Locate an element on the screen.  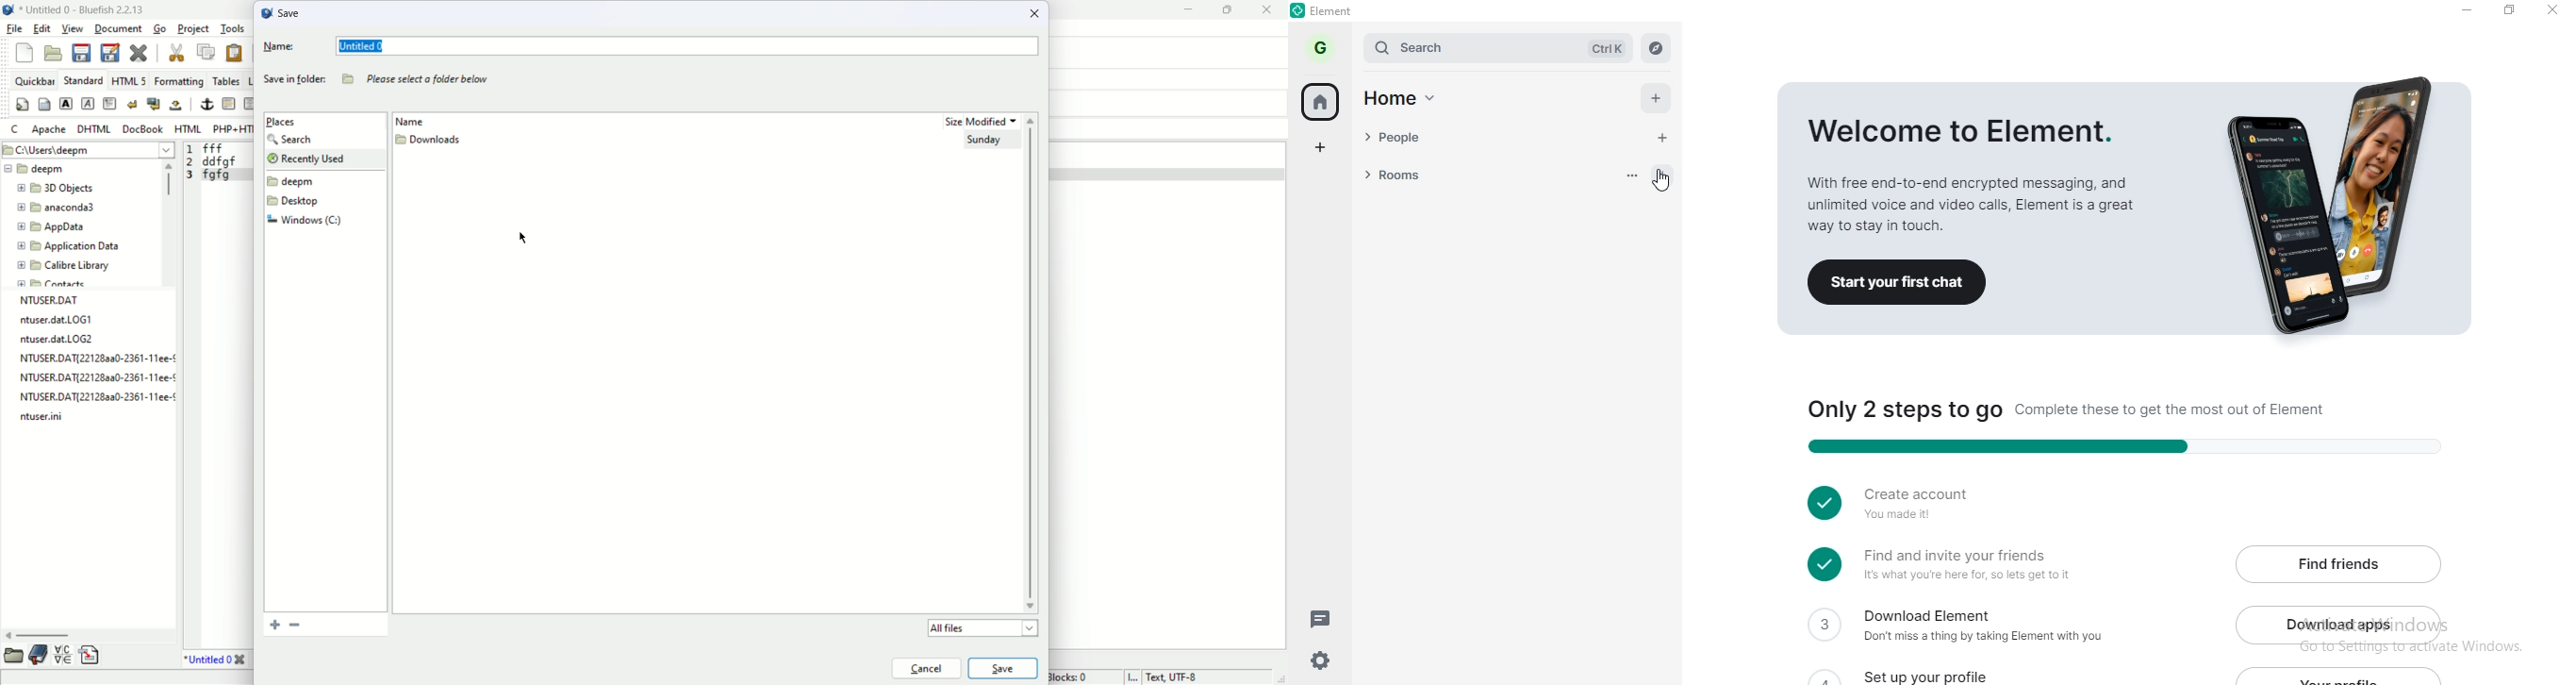
search  is located at coordinates (1497, 48).